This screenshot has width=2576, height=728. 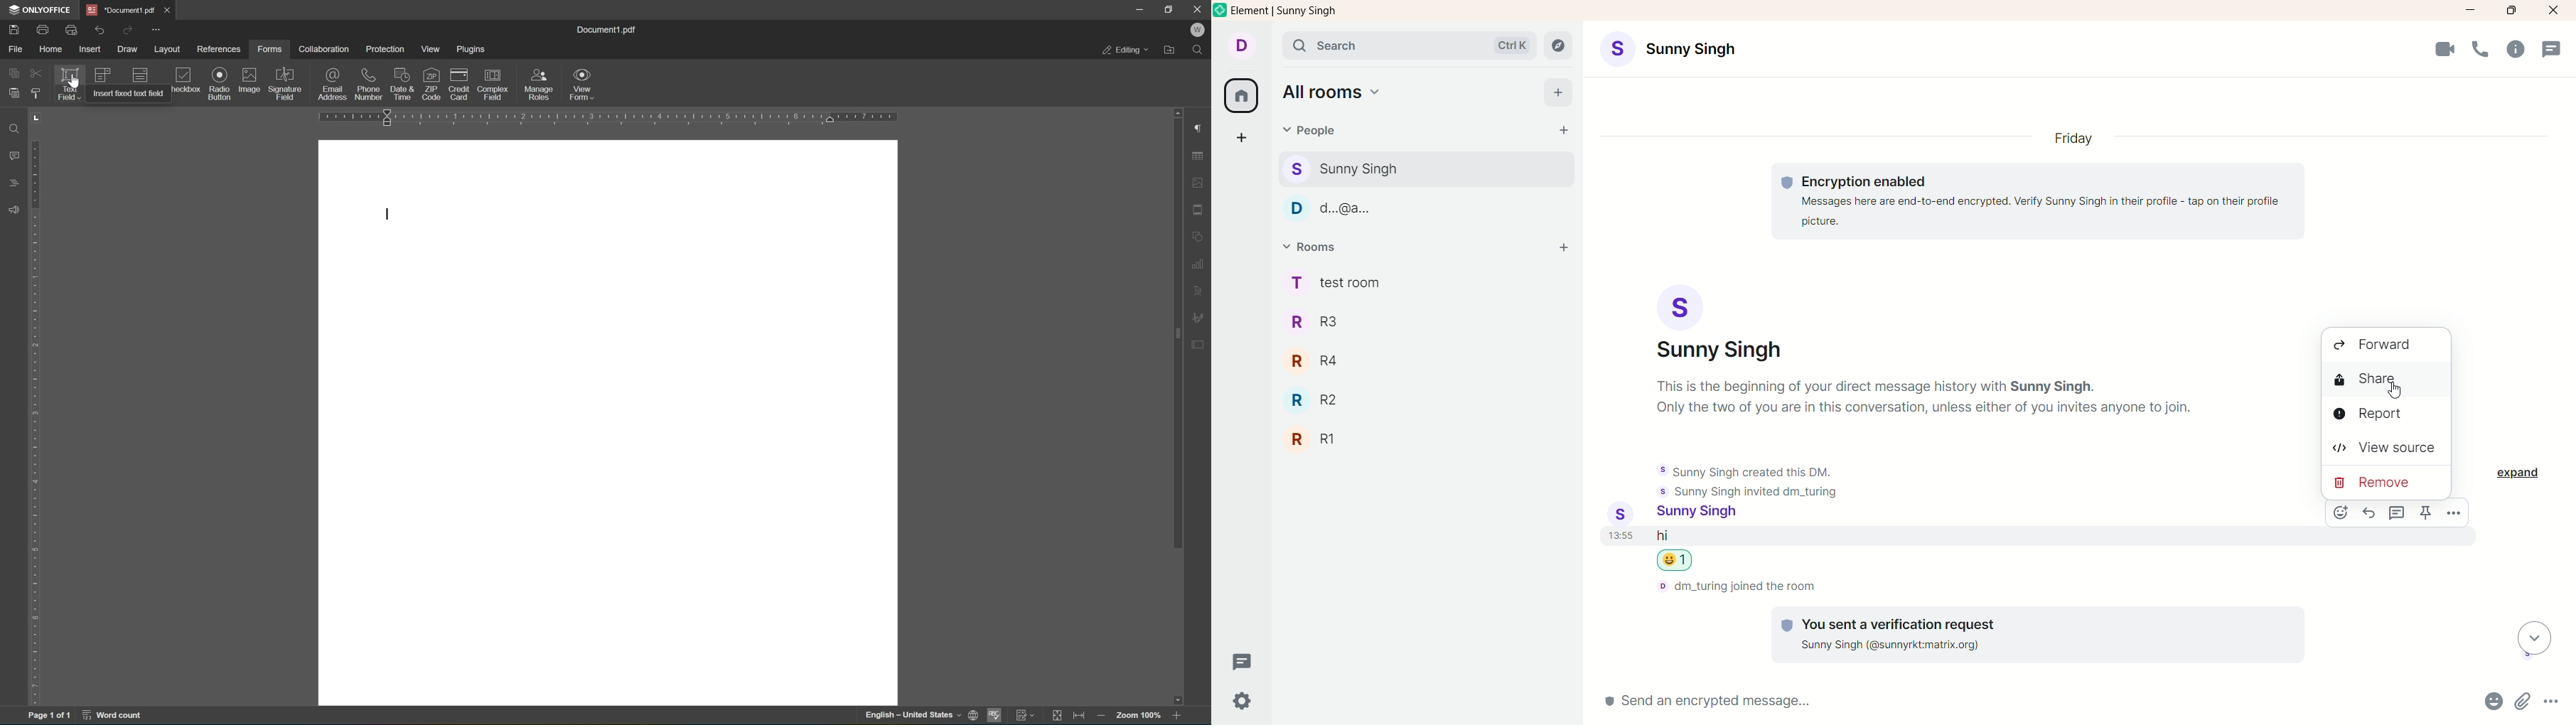 I want to click on ruler, so click(x=38, y=422).